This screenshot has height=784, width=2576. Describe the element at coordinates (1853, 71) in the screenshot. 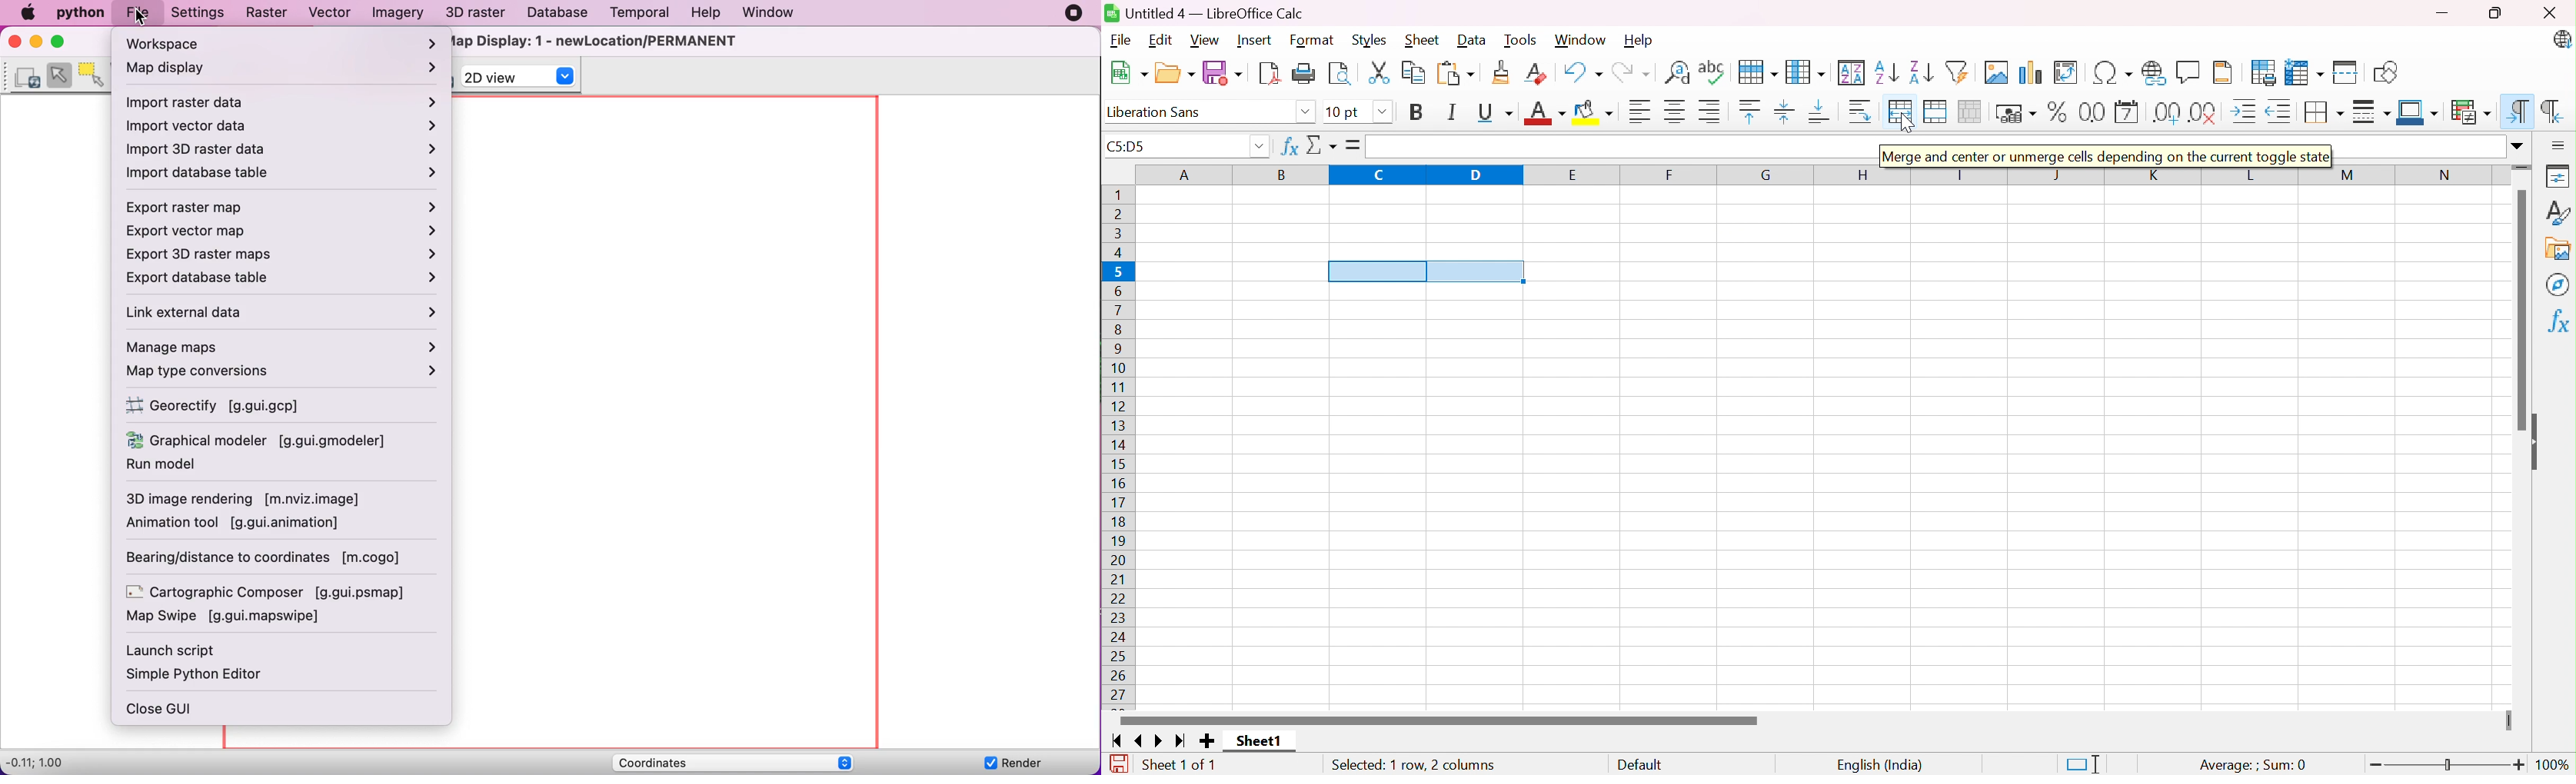

I see `Sort` at that location.